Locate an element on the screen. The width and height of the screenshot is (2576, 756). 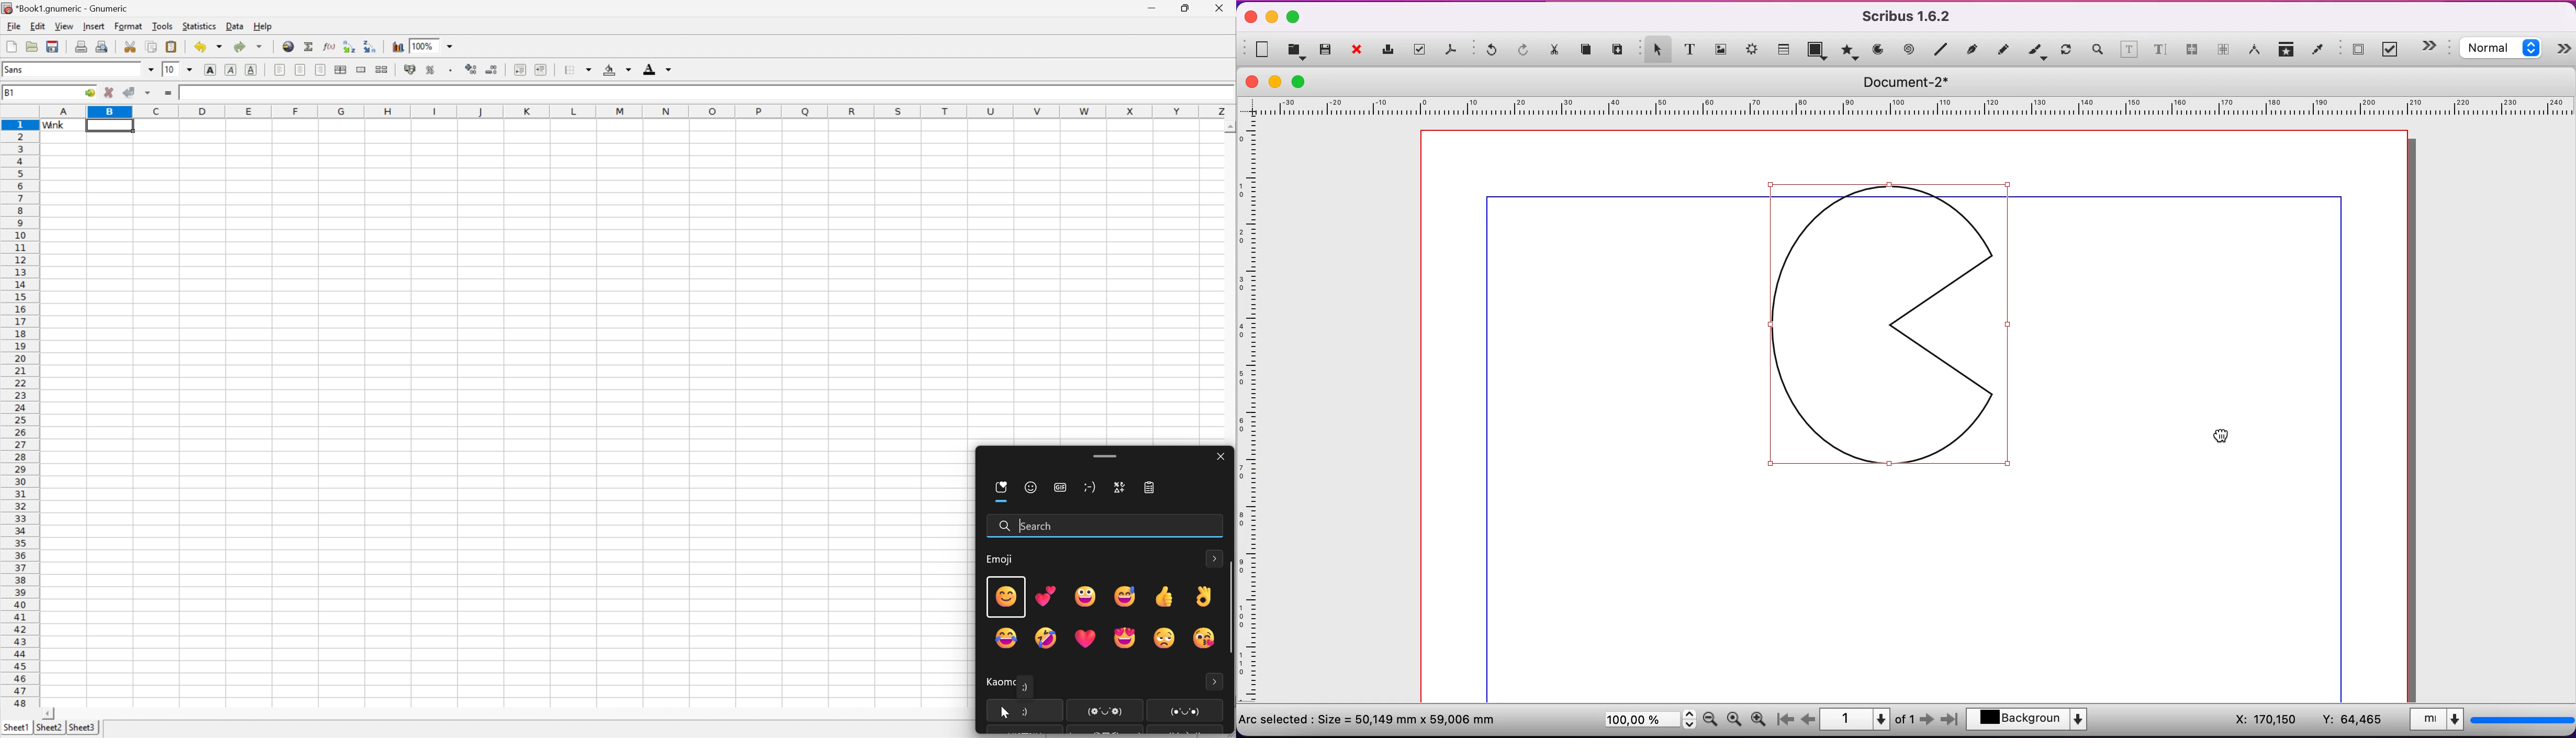
save current workbook is located at coordinates (53, 46).